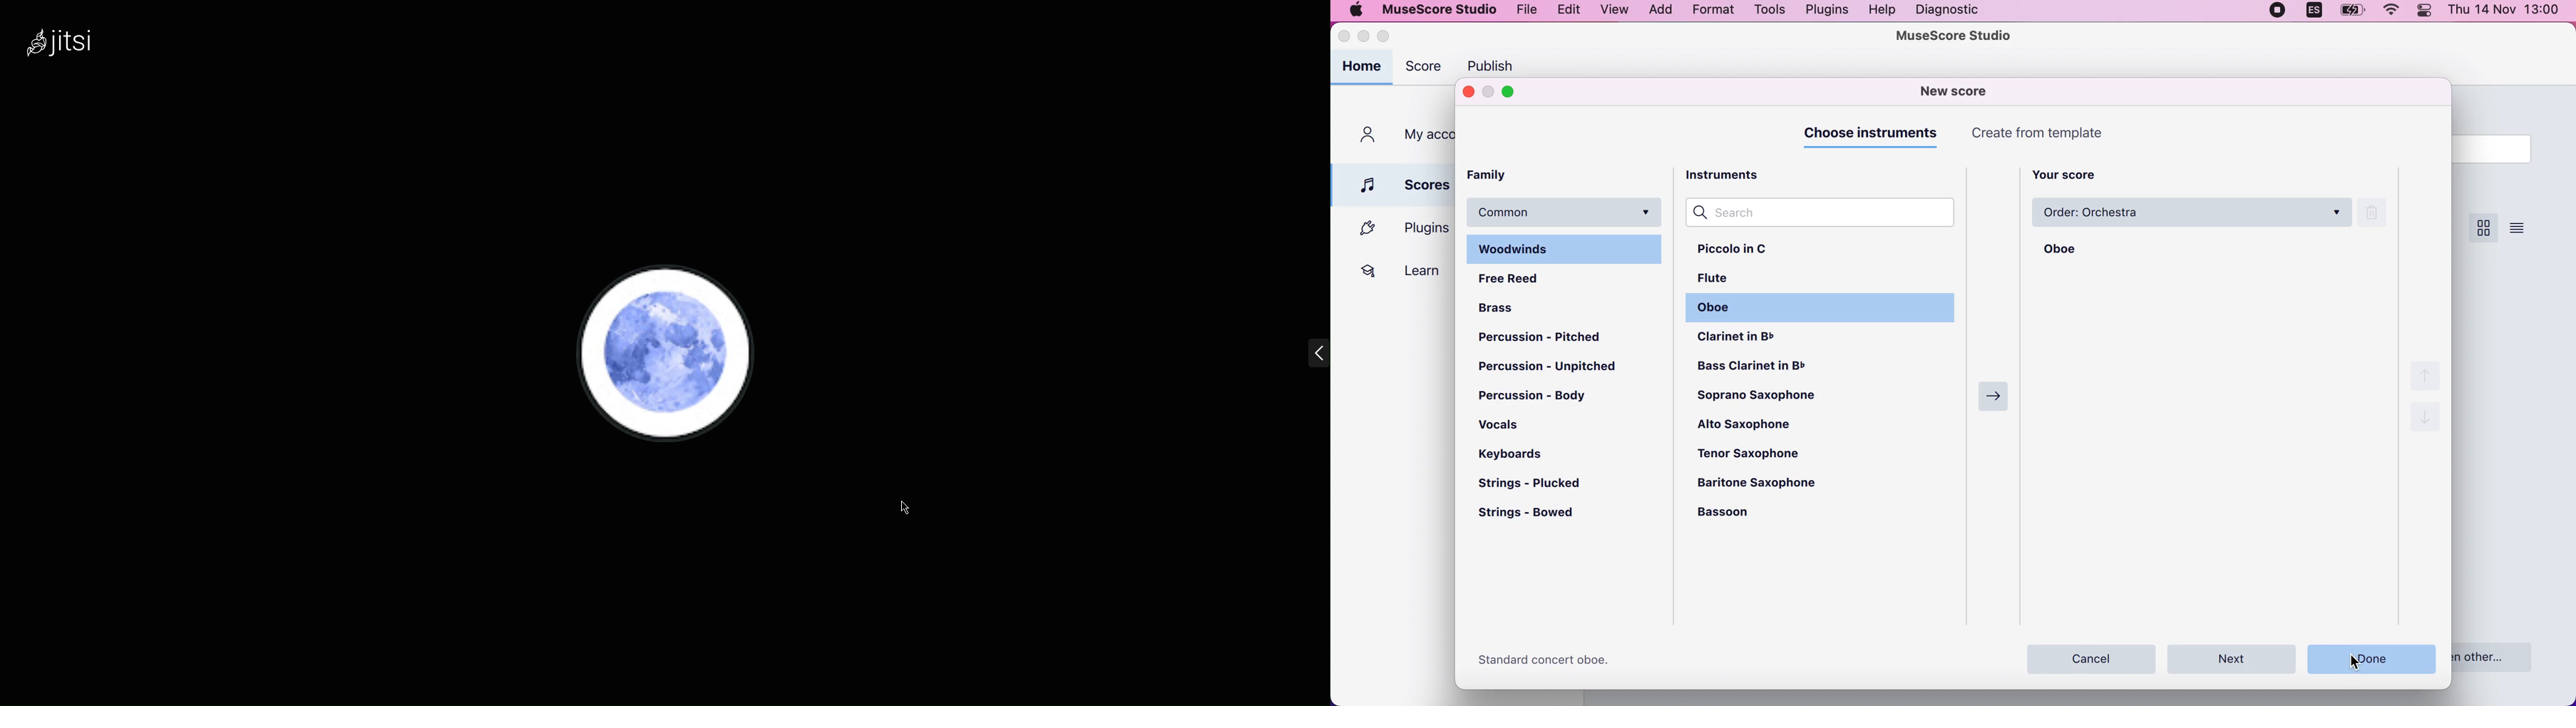  Describe the element at coordinates (1533, 516) in the screenshot. I see `strings-bowed` at that location.